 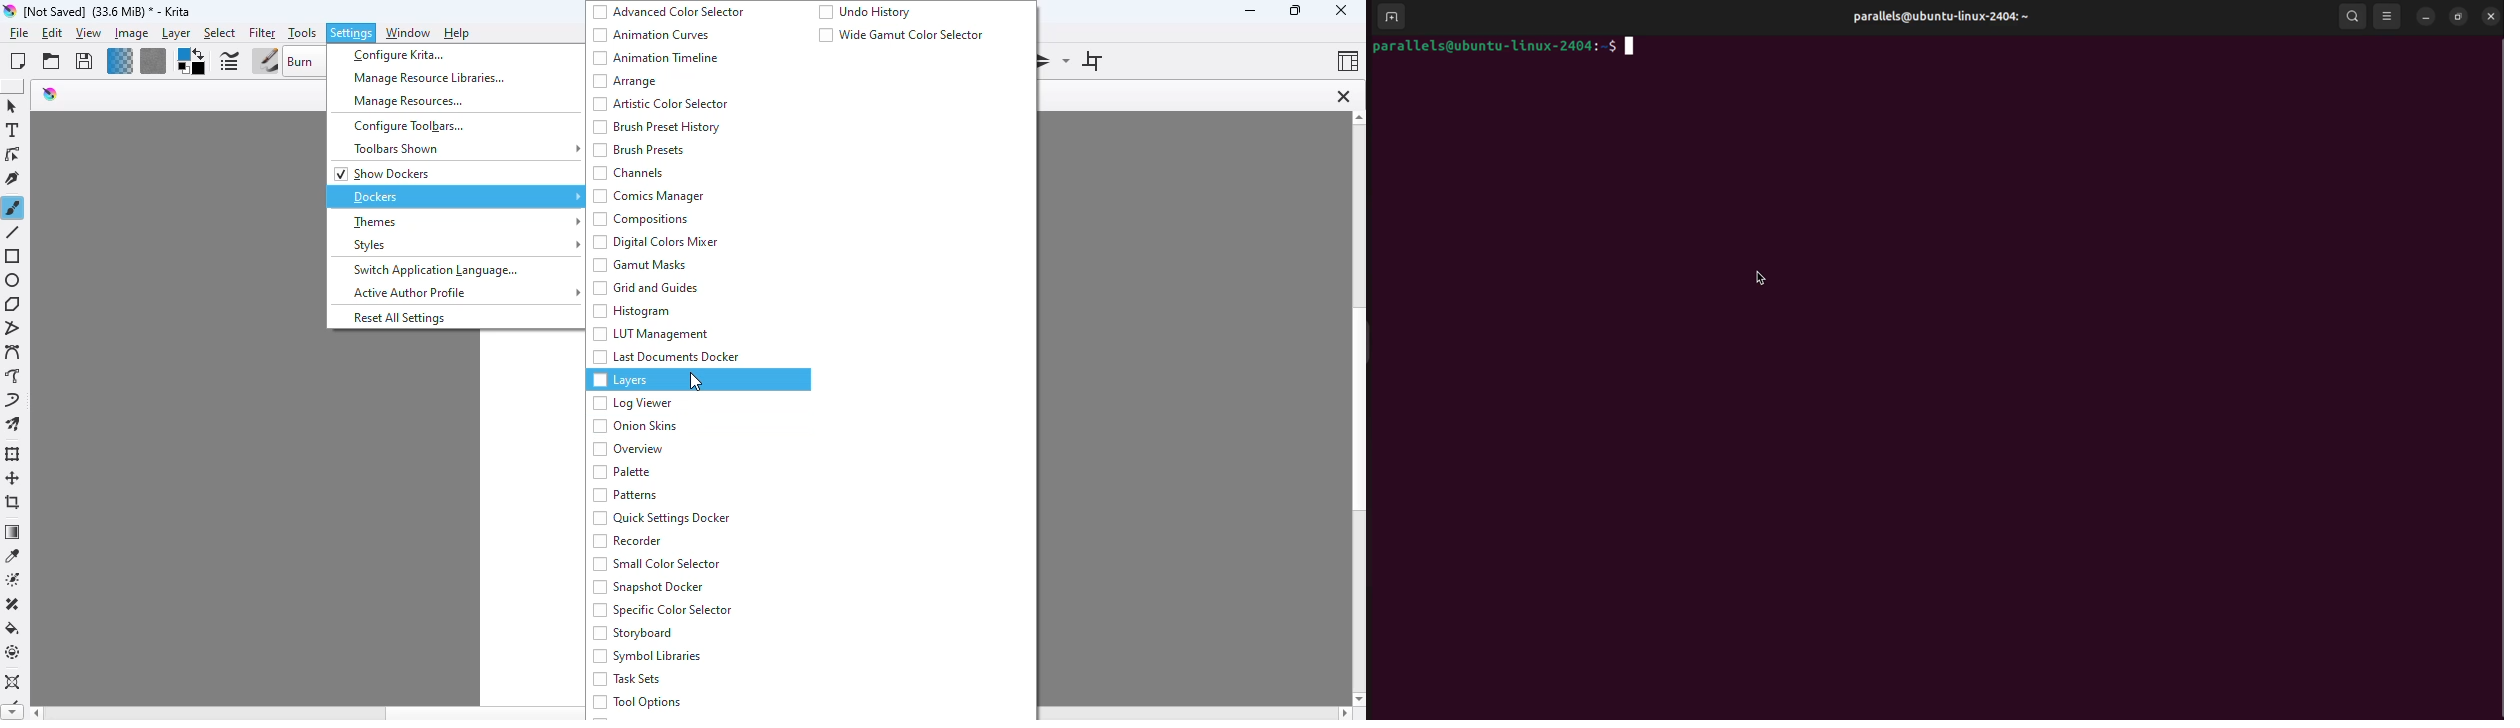 What do you see at coordinates (430, 77) in the screenshot?
I see `manage resource libraries` at bounding box center [430, 77].